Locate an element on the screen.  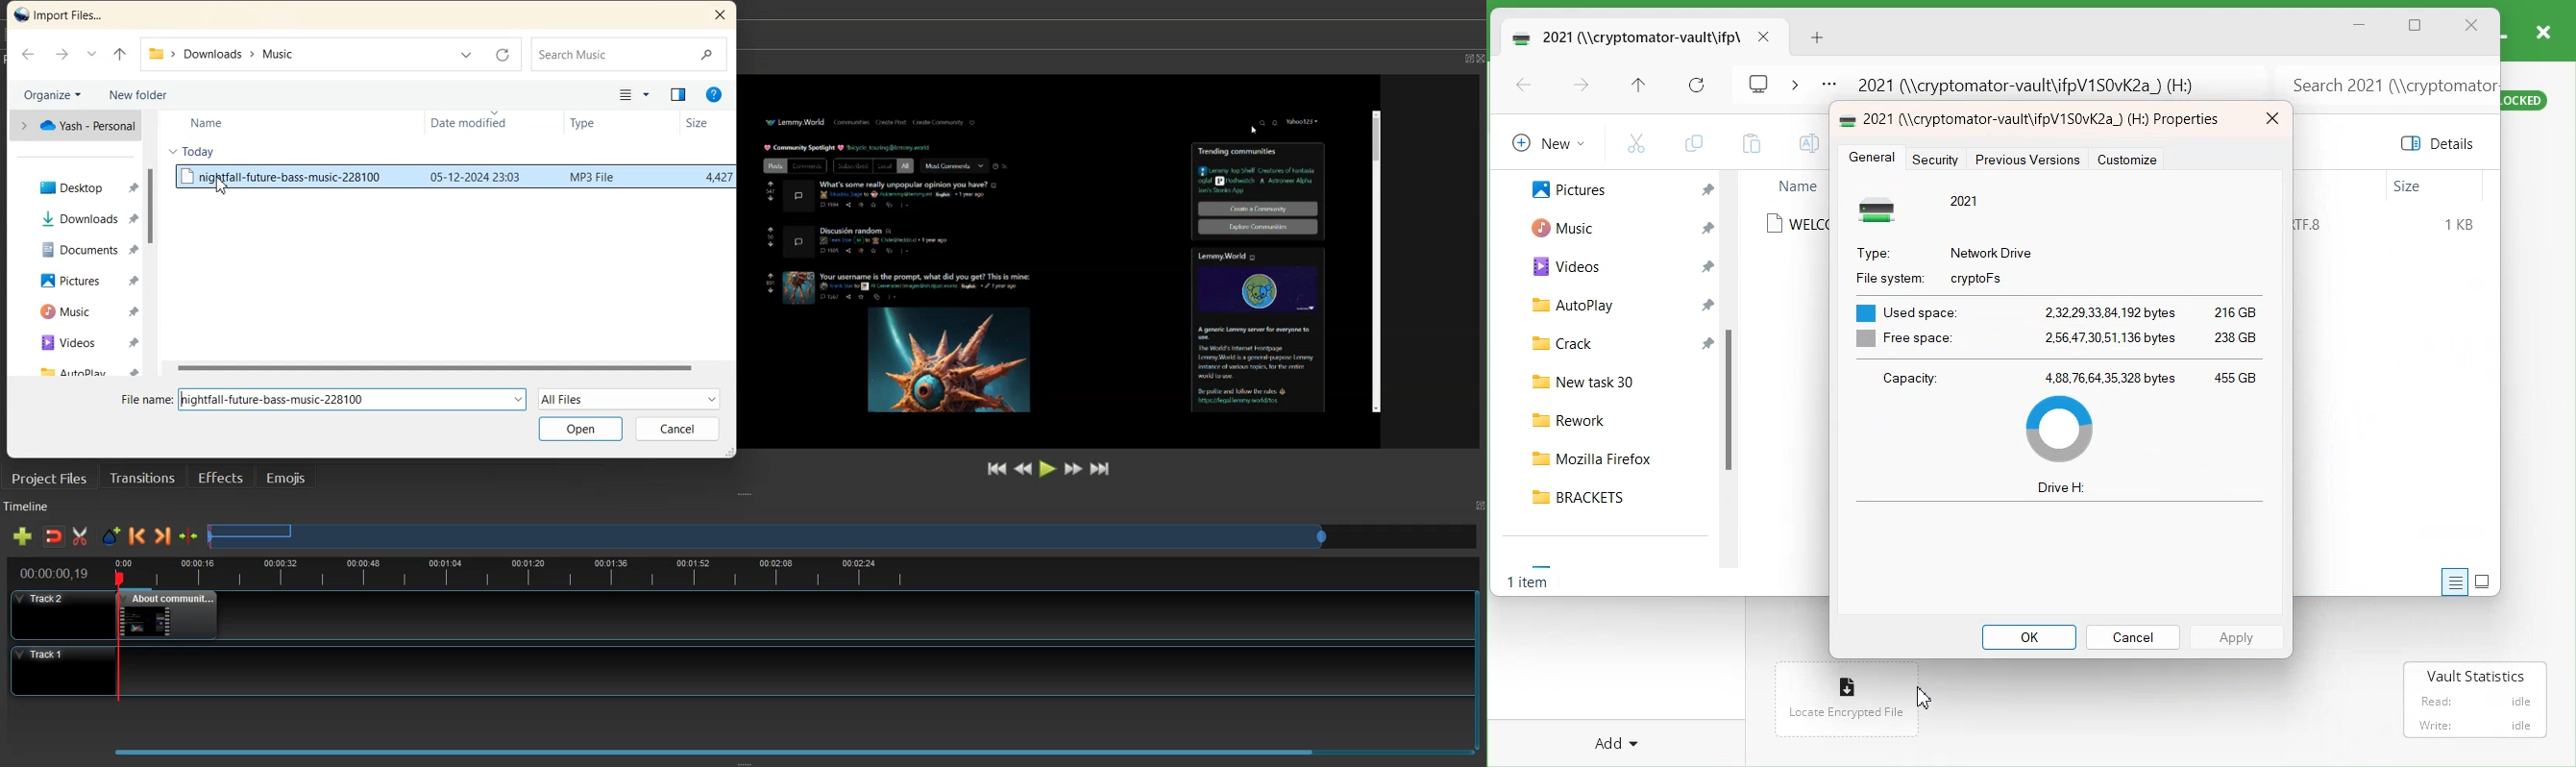
cryptoFs is located at coordinates (1976, 279).